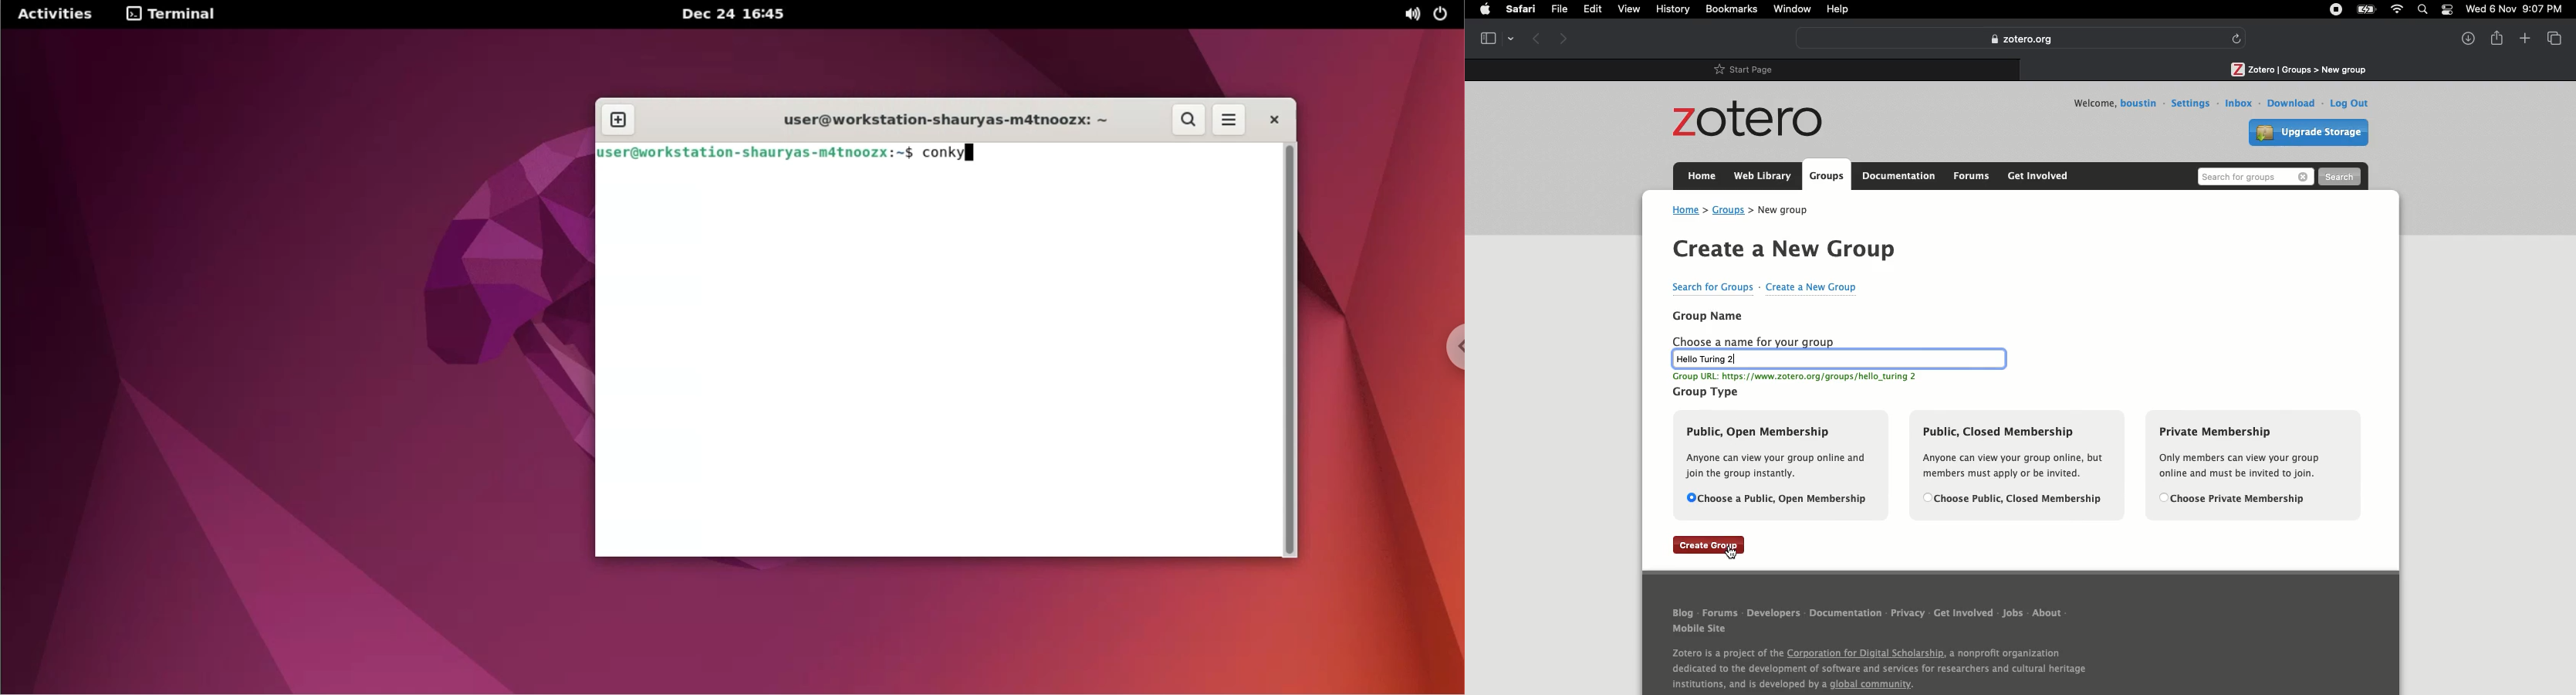 The height and width of the screenshot is (700, 2576). I want to click on Recording, so click(2335, 11).